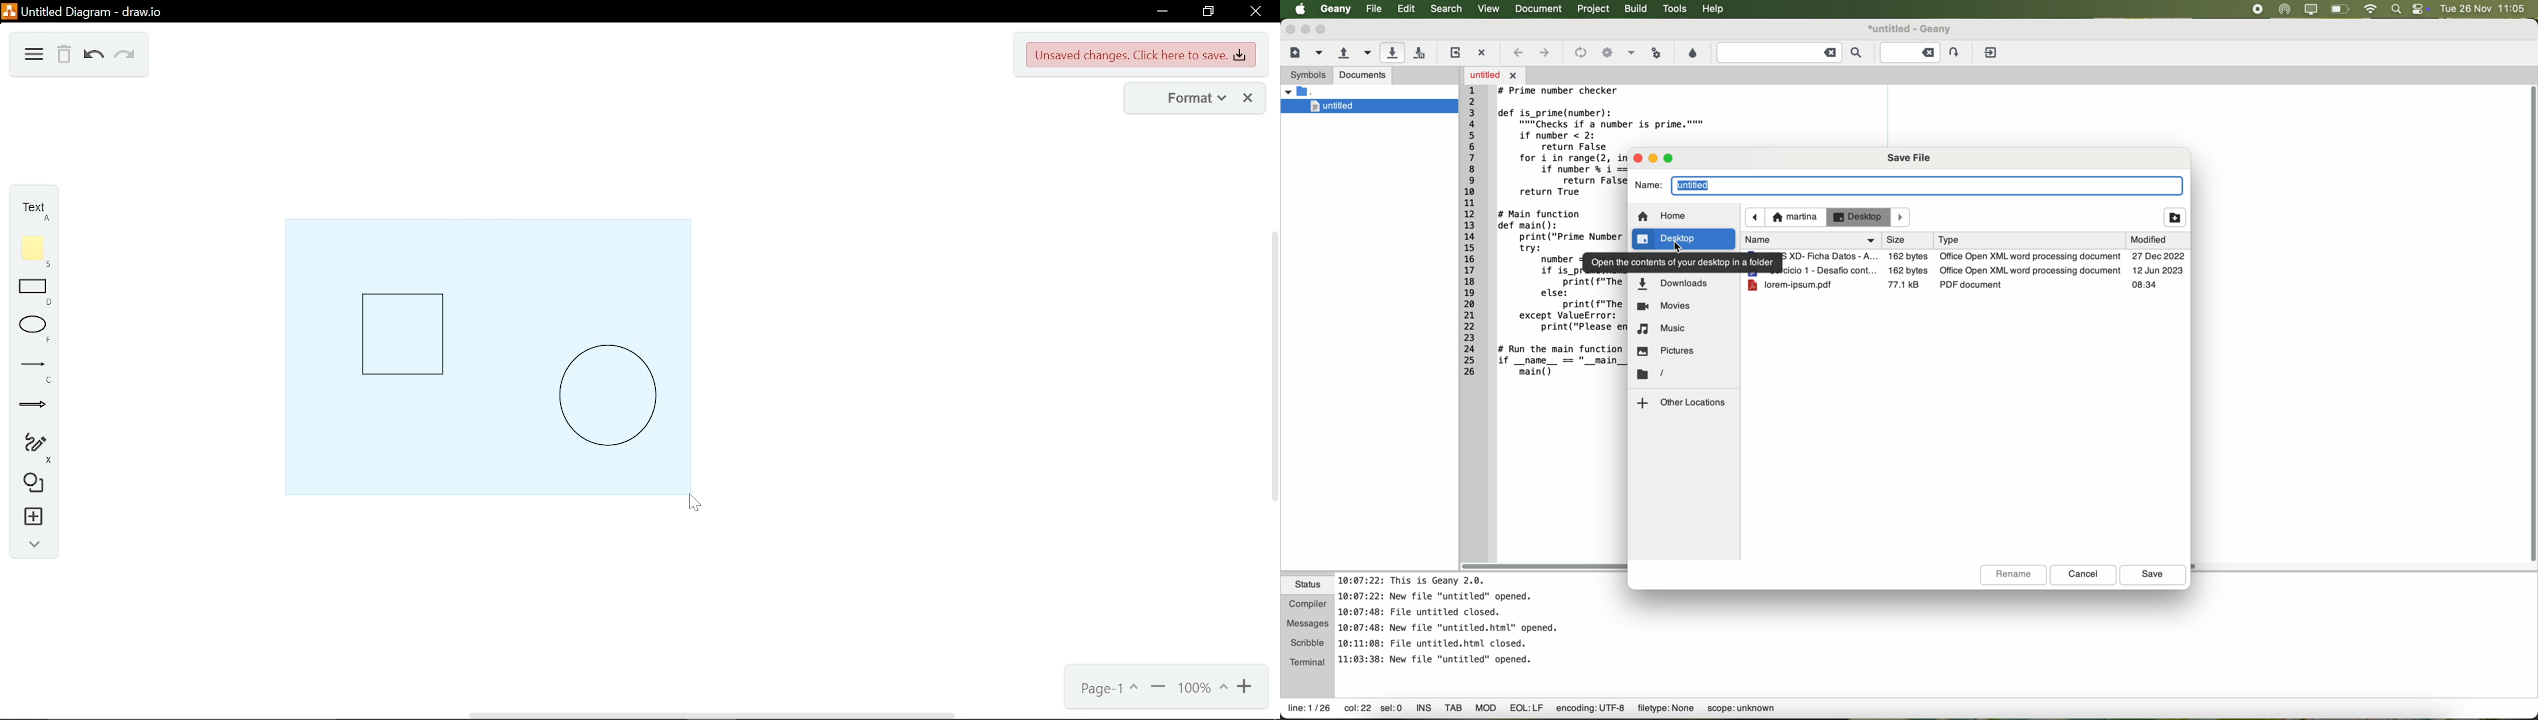 The height and width of the screenshot is (728, 2548). Describe the element at coordinates (28, 518) in the screenshot. I see `insert` at that location.